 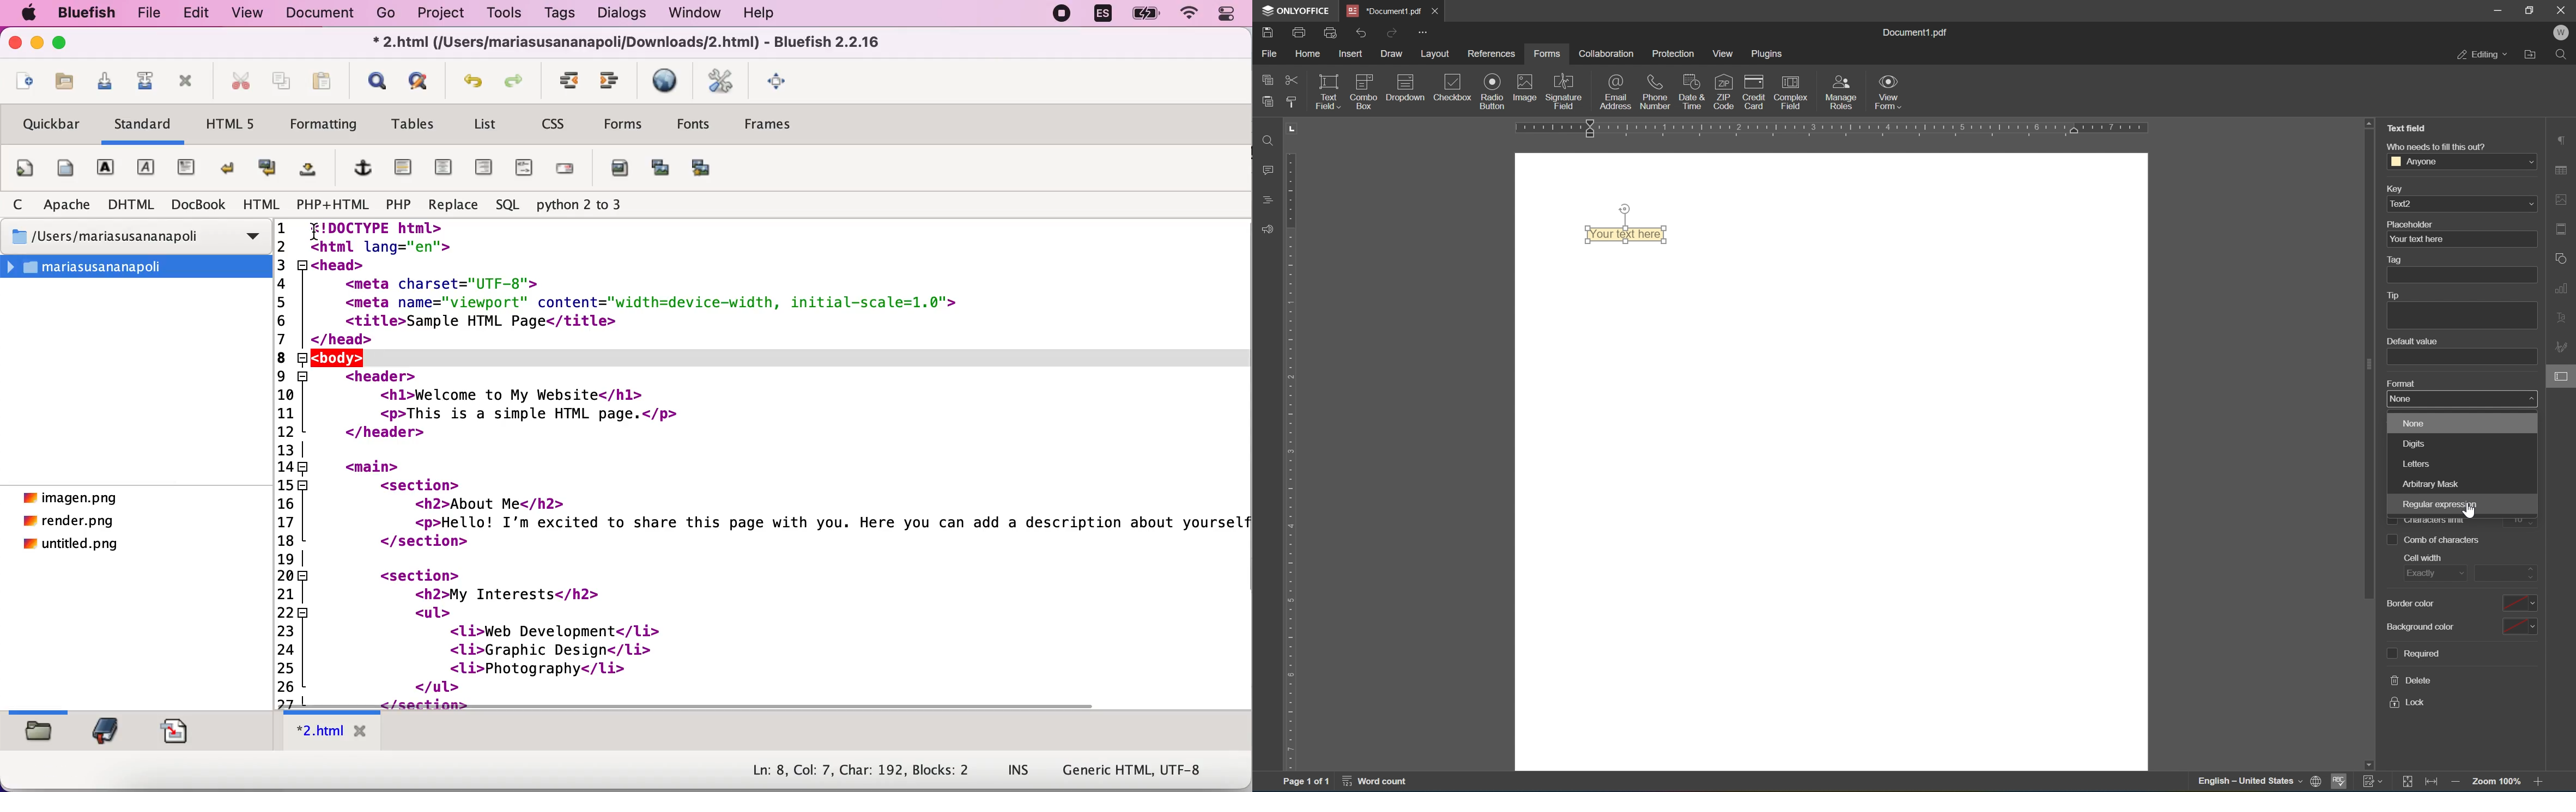 I want to click on edit, so click(x=198, y=13).